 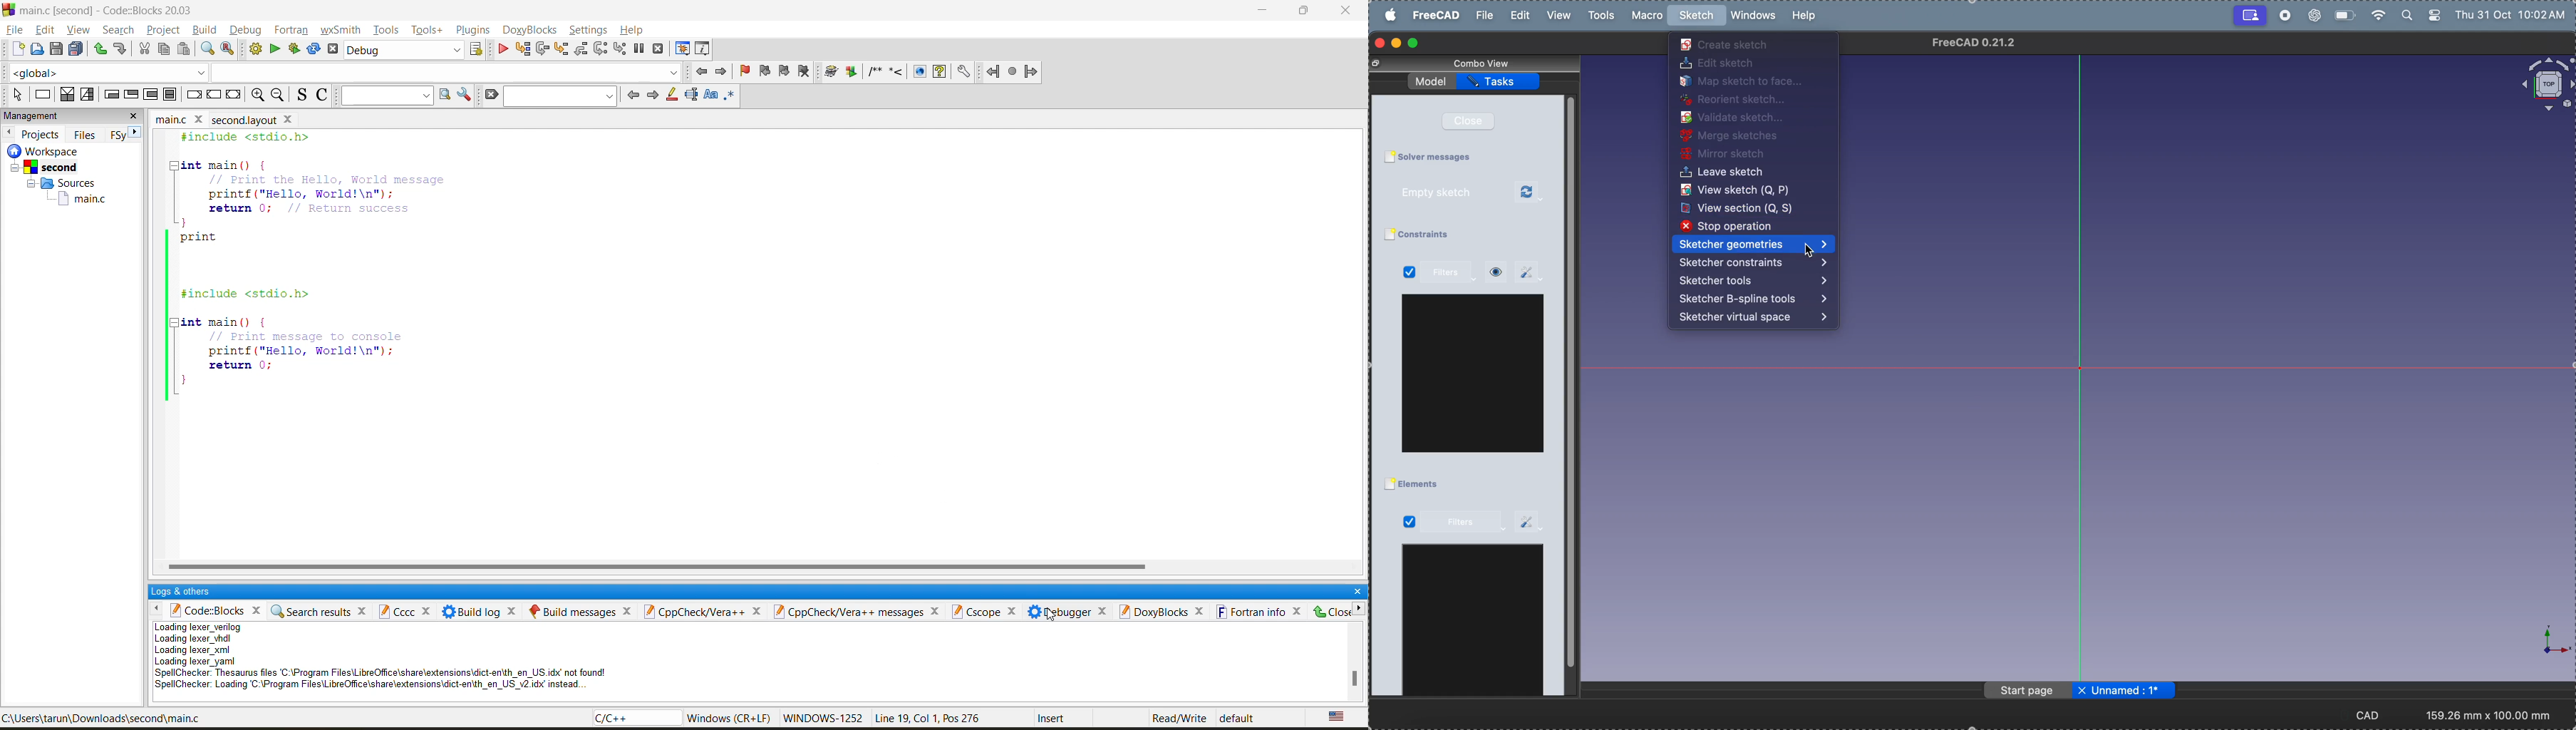 What do you see at coordinates (84, 135) in the screenshot?
I see `files` at bounding box center [84, 135].